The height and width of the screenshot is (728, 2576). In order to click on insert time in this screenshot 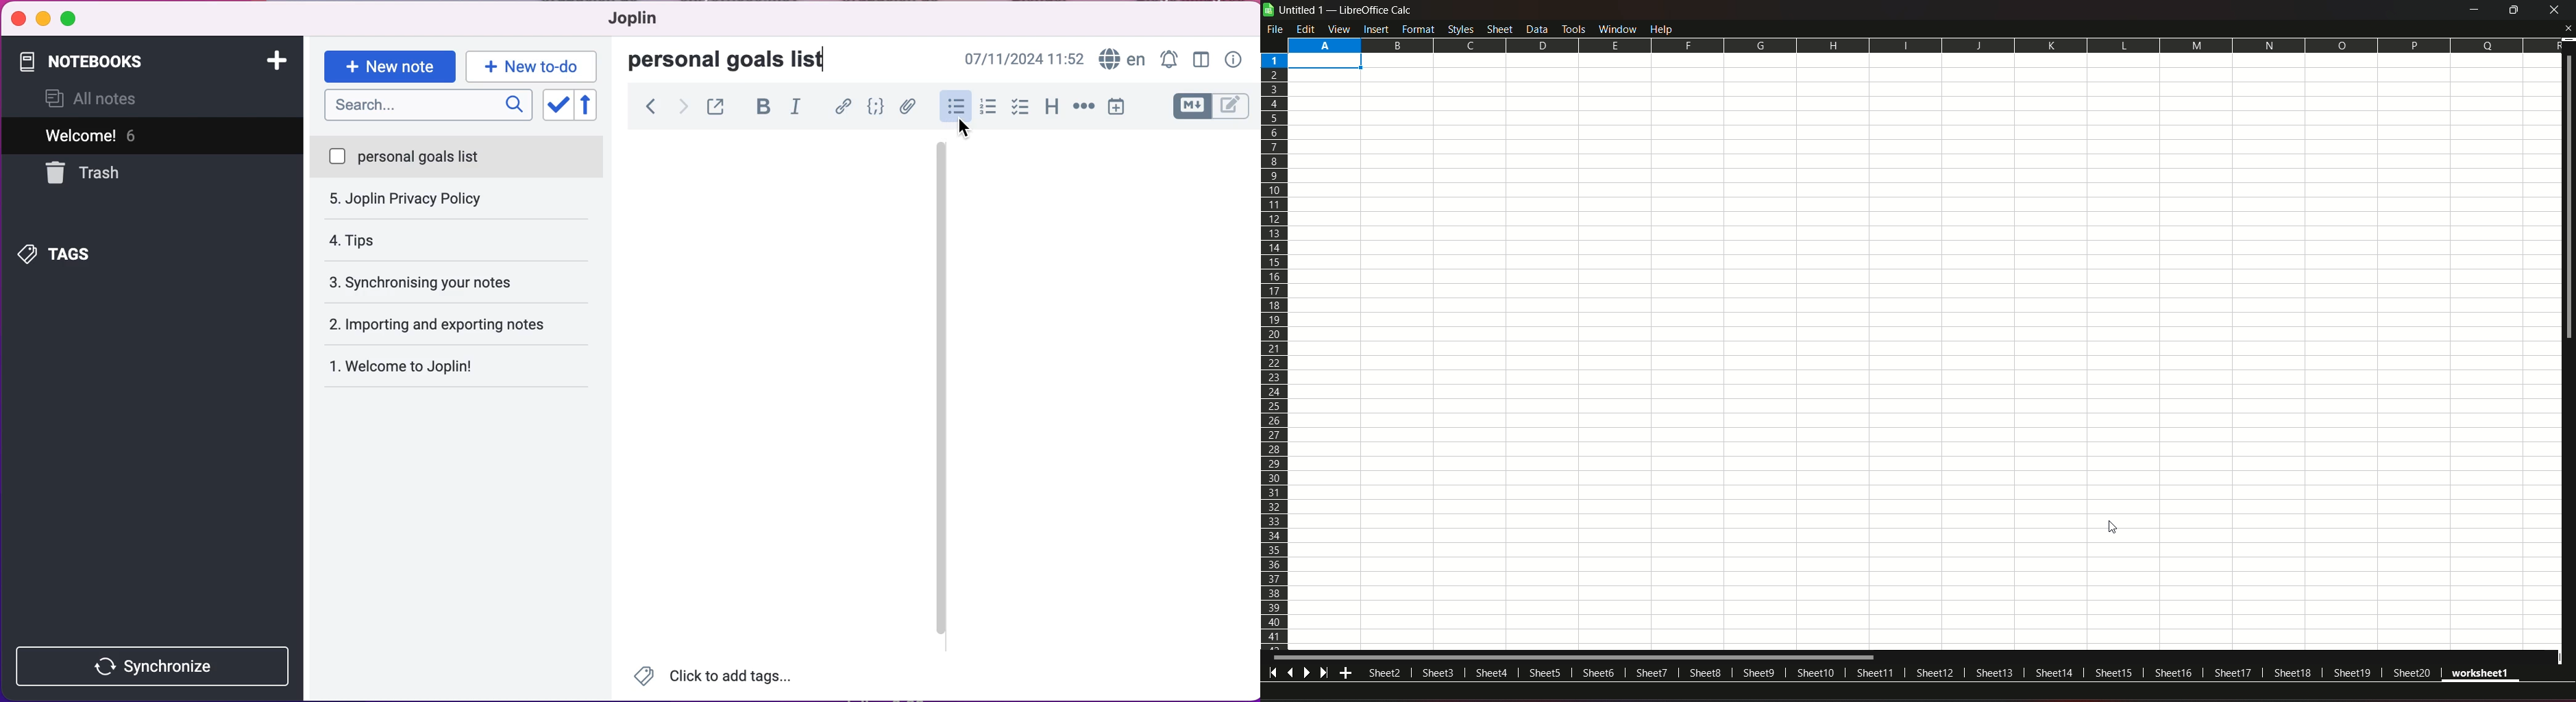, I will do `click(1121, 109)`.